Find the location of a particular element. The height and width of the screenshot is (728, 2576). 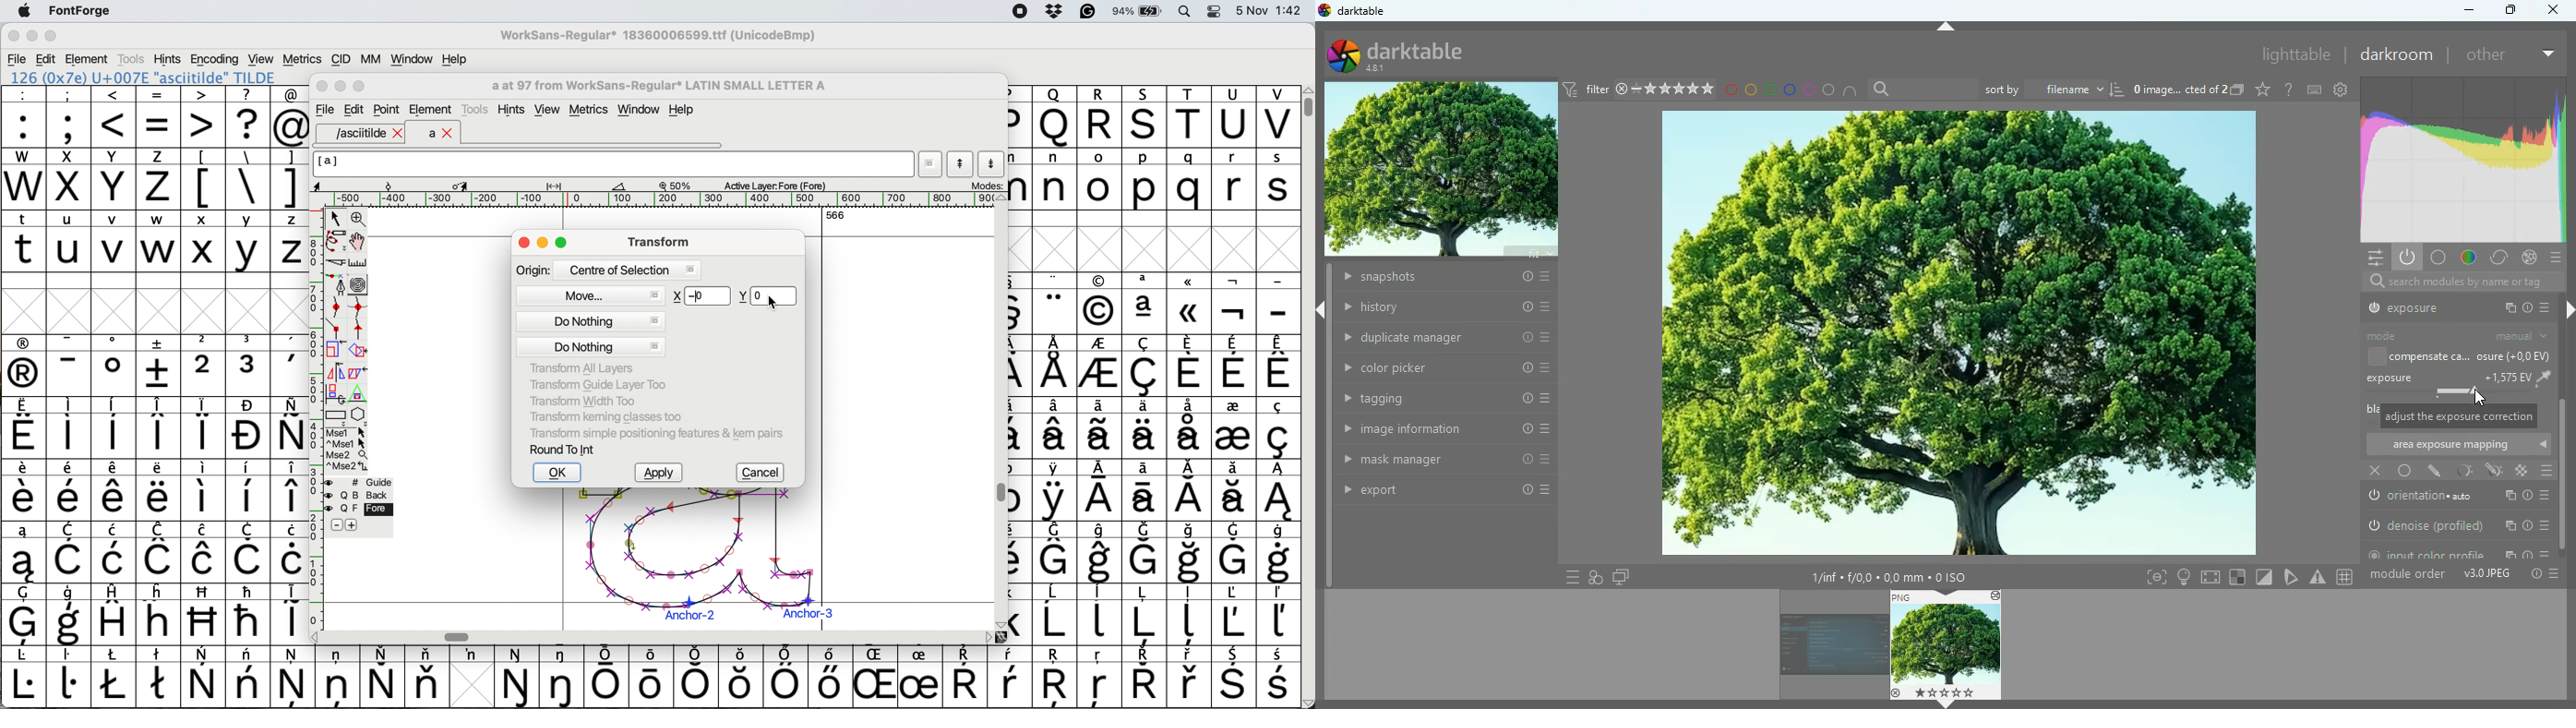

 is located at coordinates (1100, 677).